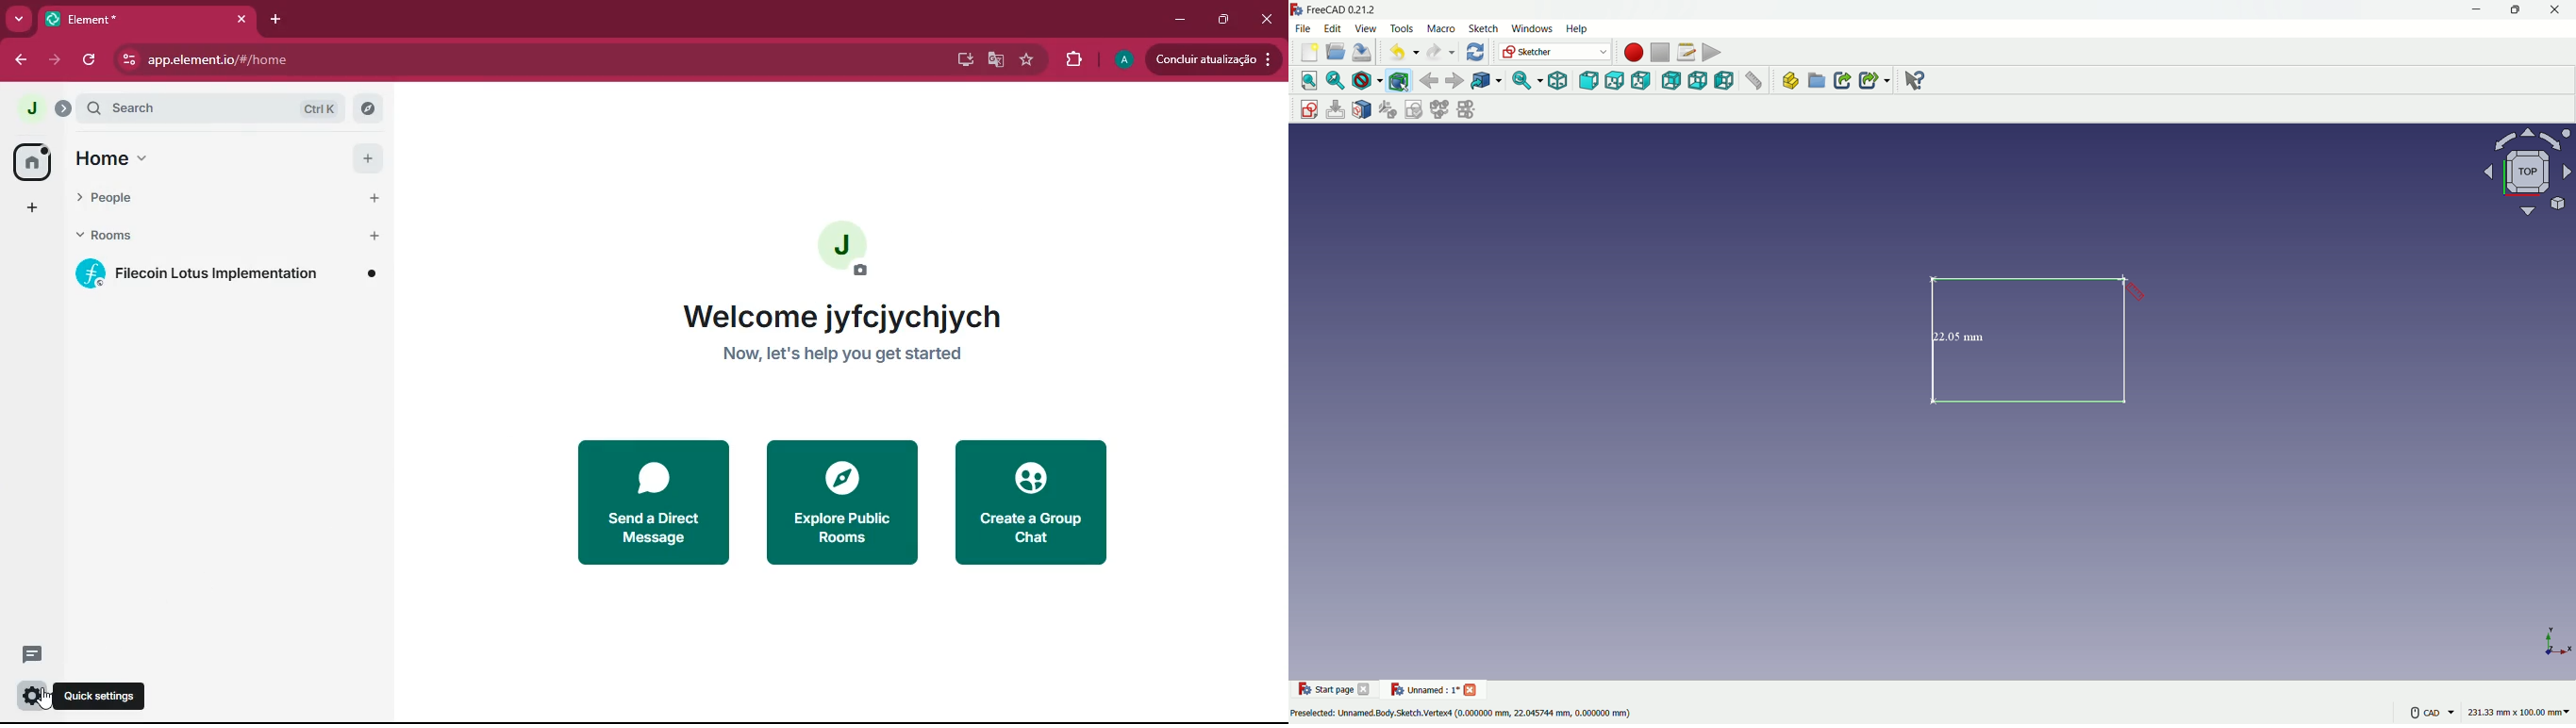 The width and height of the screenshot is (2576, 728). I want to click on edit menu, so click(1333, 28).